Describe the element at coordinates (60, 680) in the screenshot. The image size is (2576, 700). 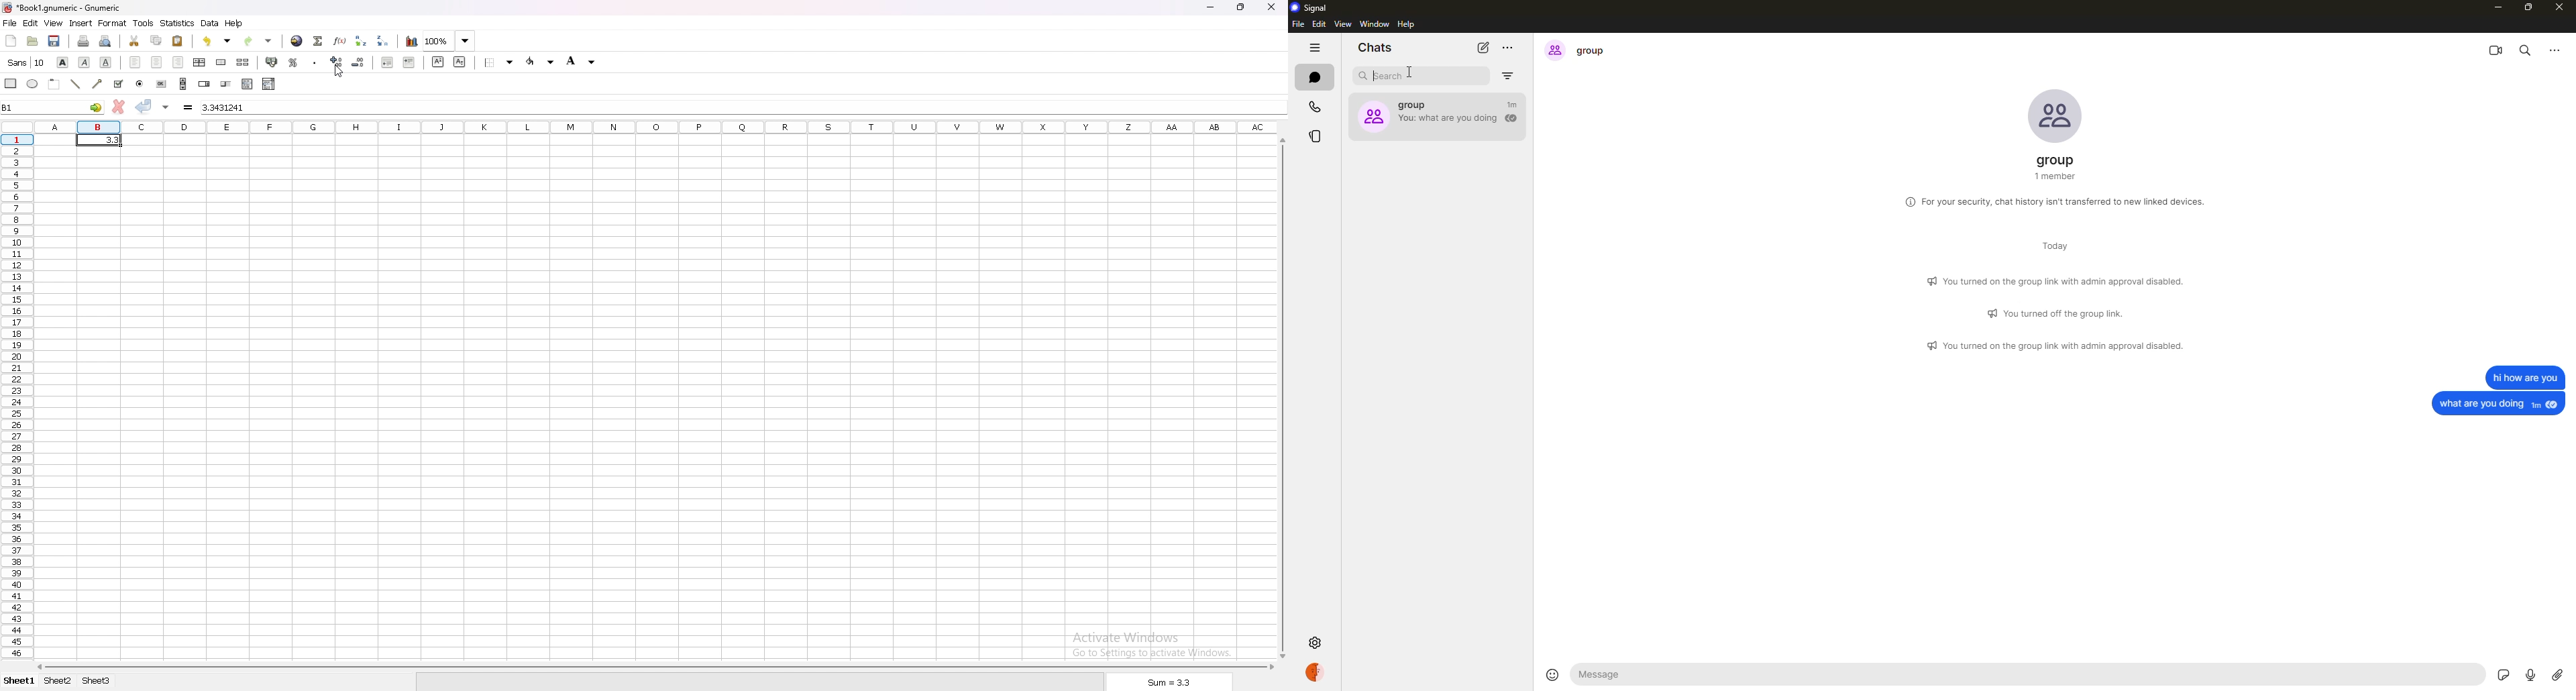
I see `sheet 2` at that location.